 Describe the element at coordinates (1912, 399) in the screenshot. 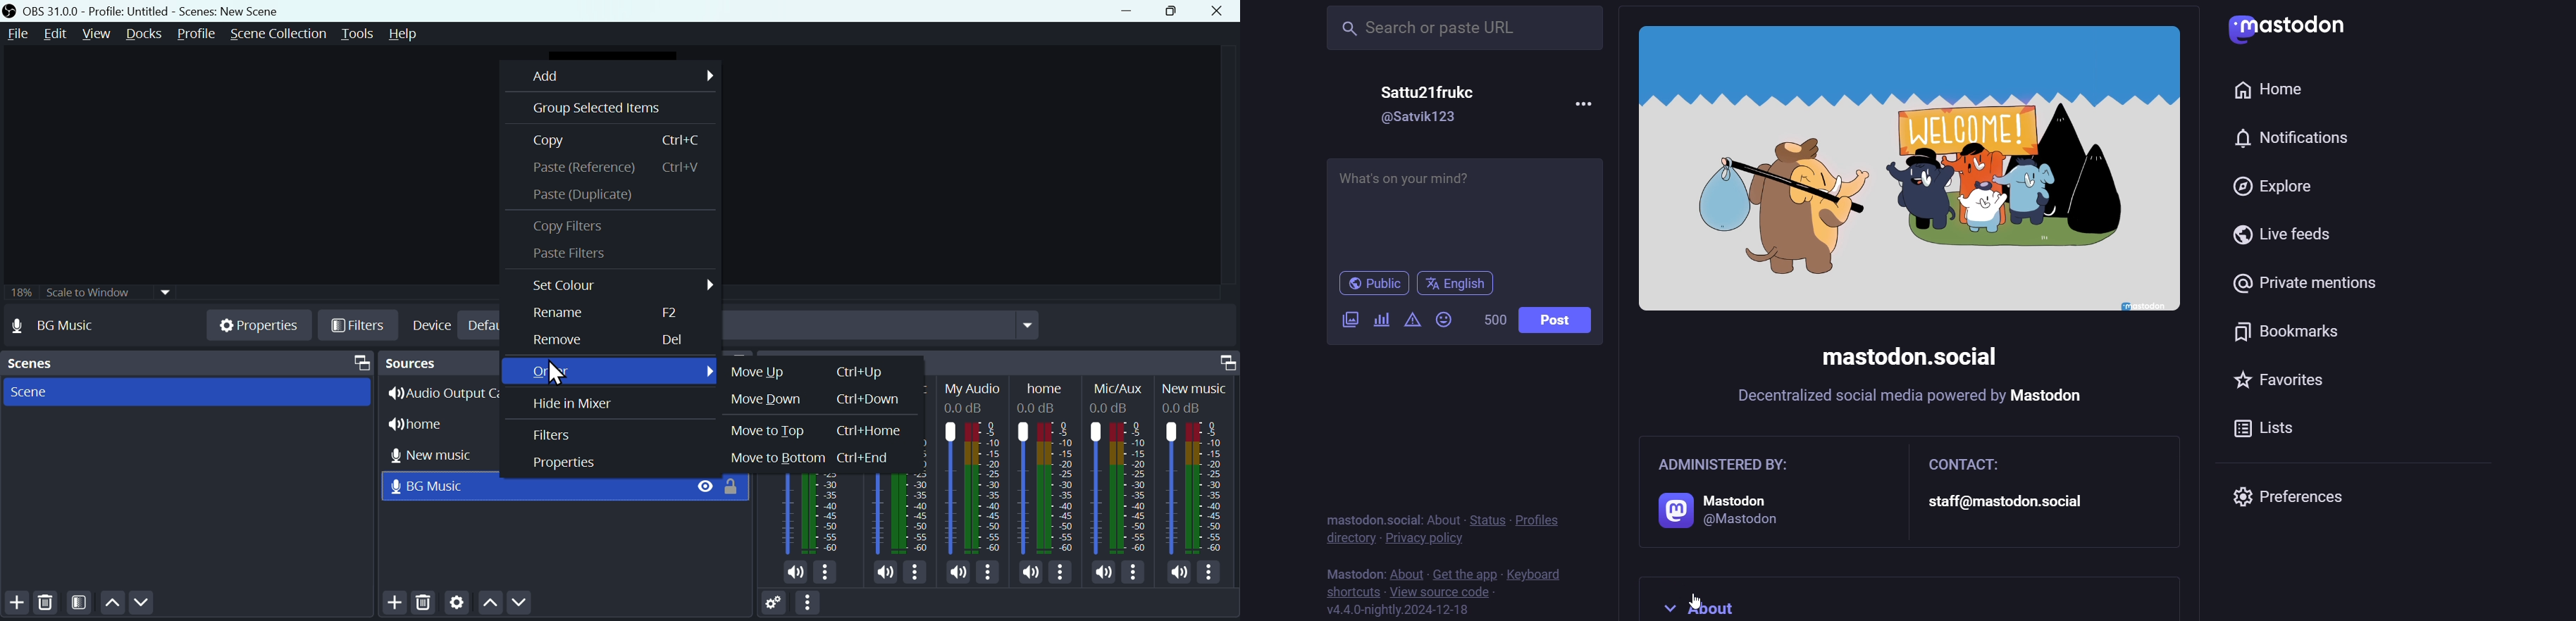

I see `instruction` at that location.